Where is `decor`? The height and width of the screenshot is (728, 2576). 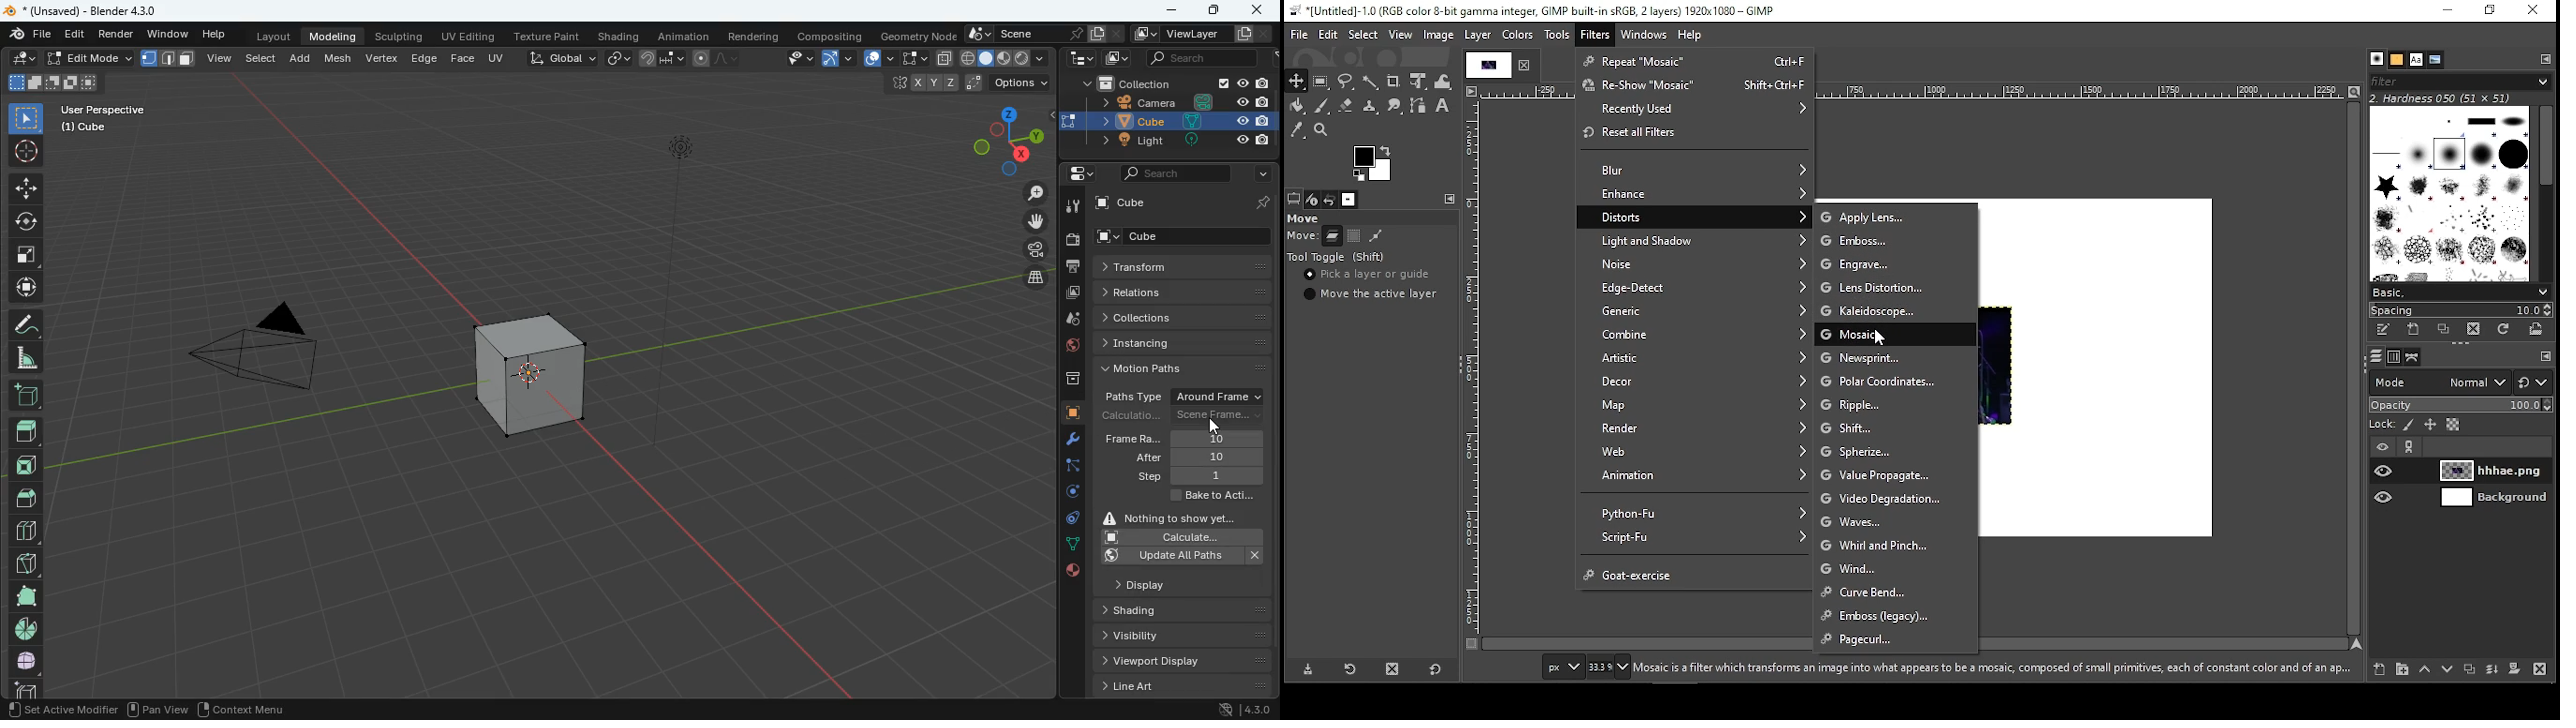 decor is located at coordinates (1698, 380).